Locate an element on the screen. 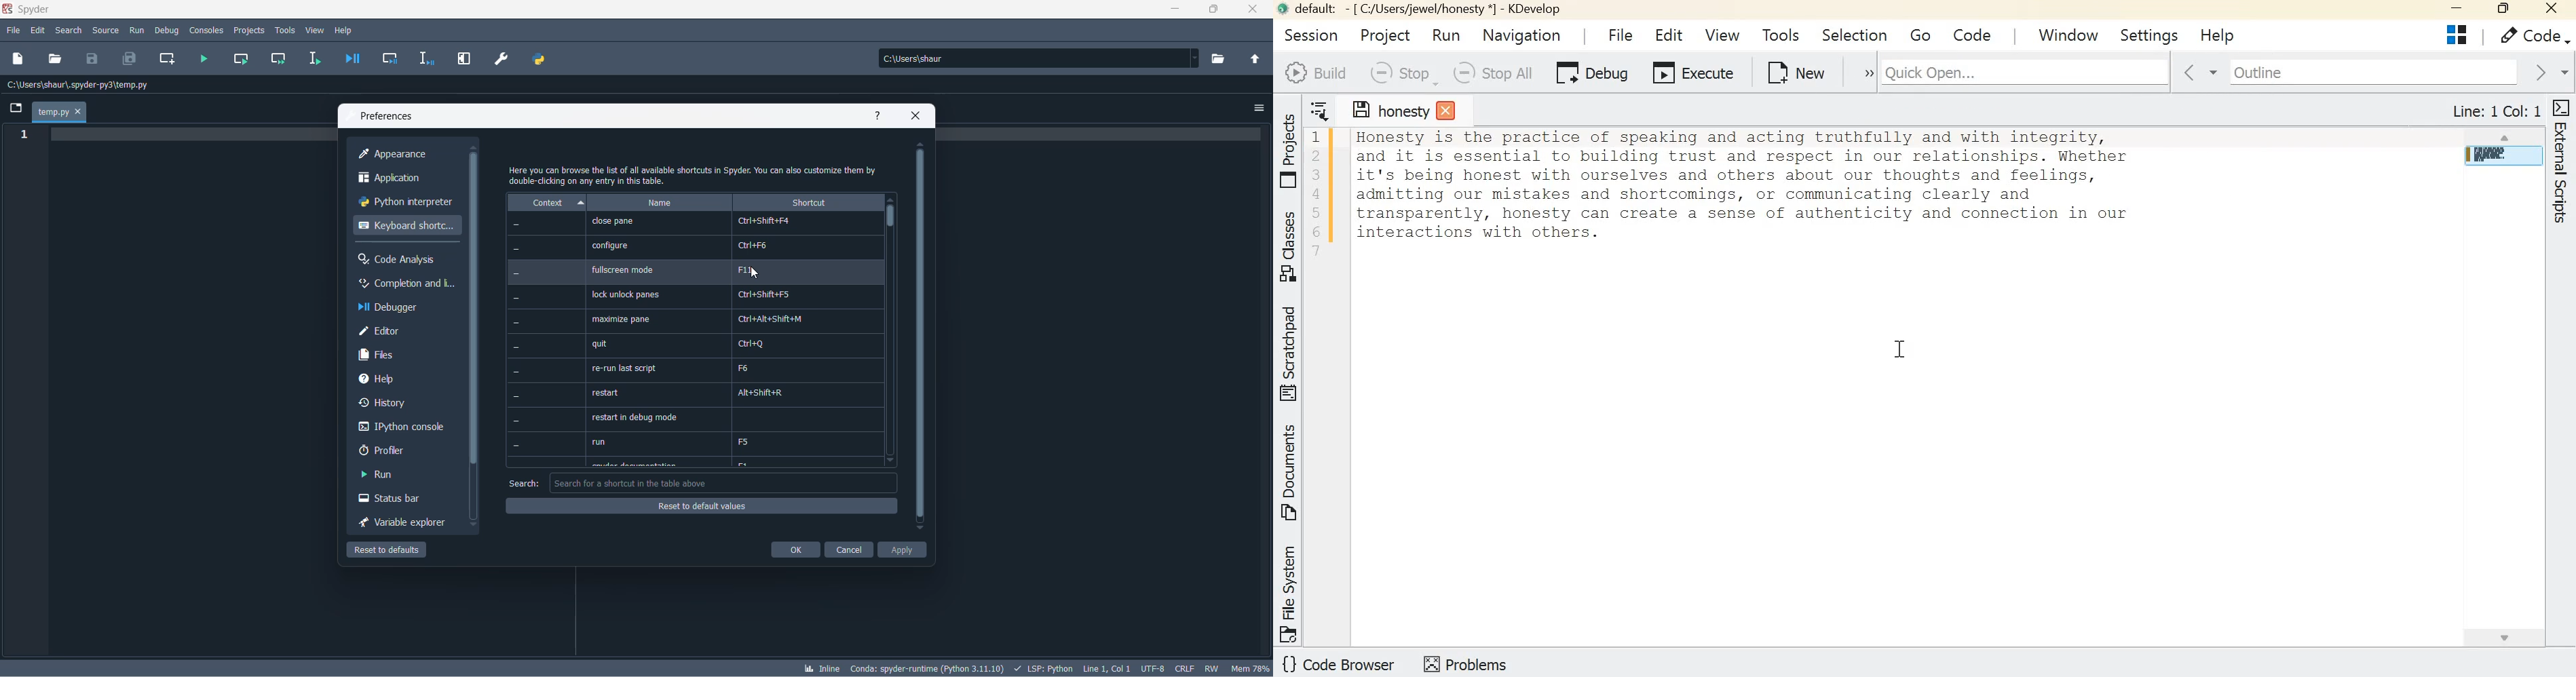  view is located at coordinates (315, 31).